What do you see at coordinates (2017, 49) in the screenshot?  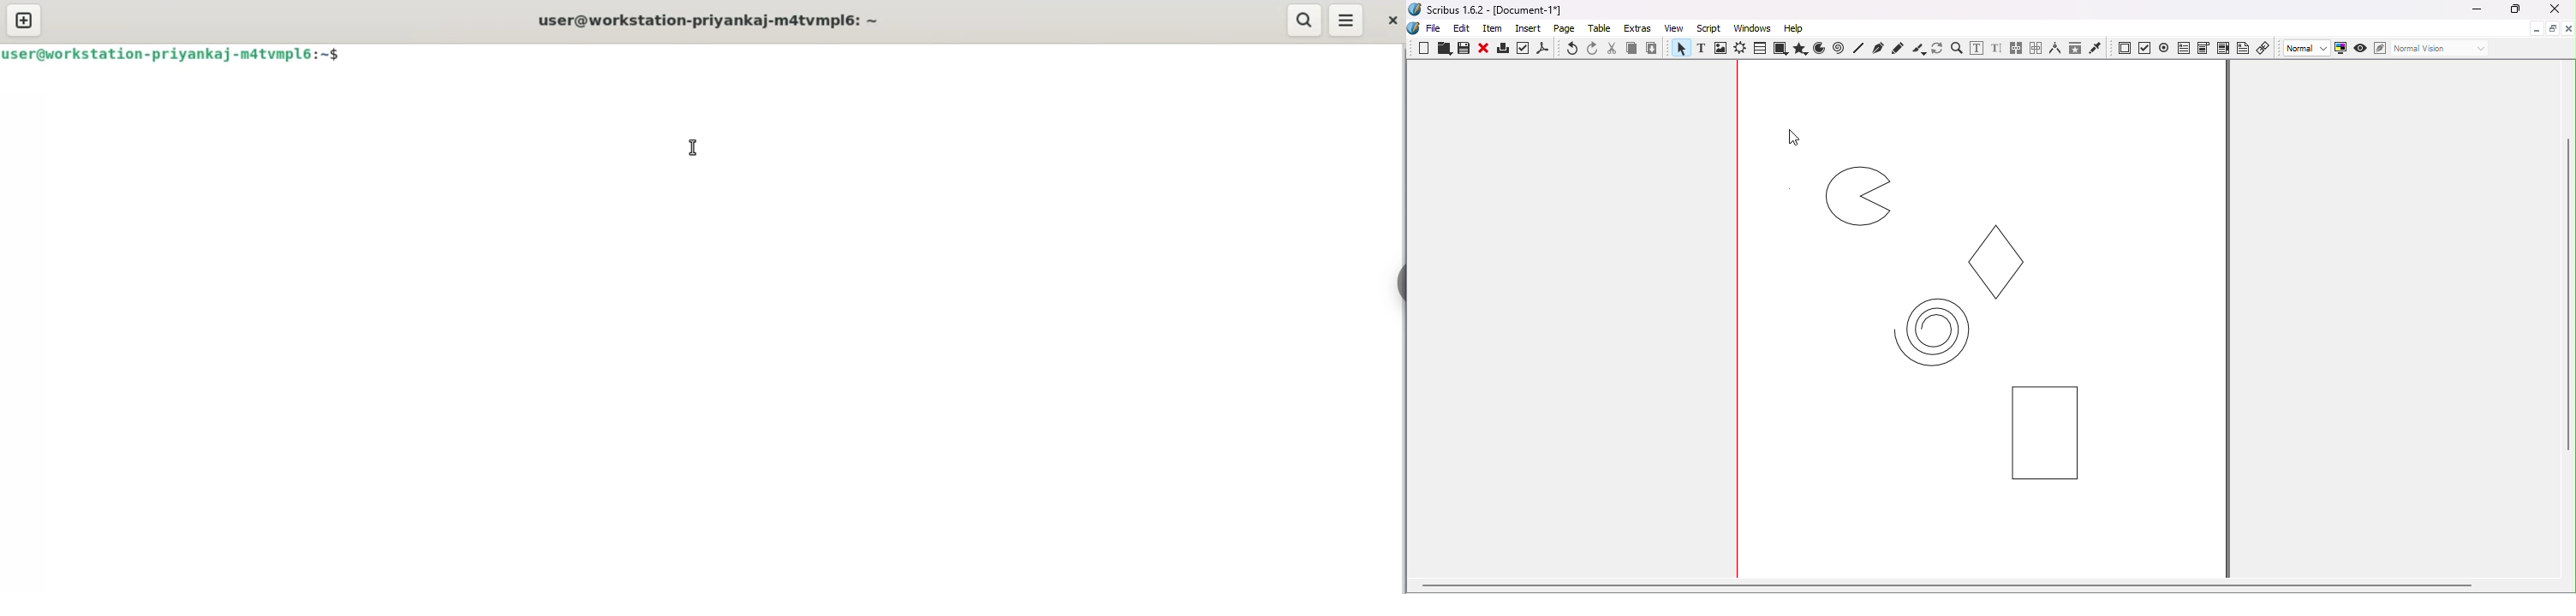 I see `Link text frames` at bounding box center [2017, 49].